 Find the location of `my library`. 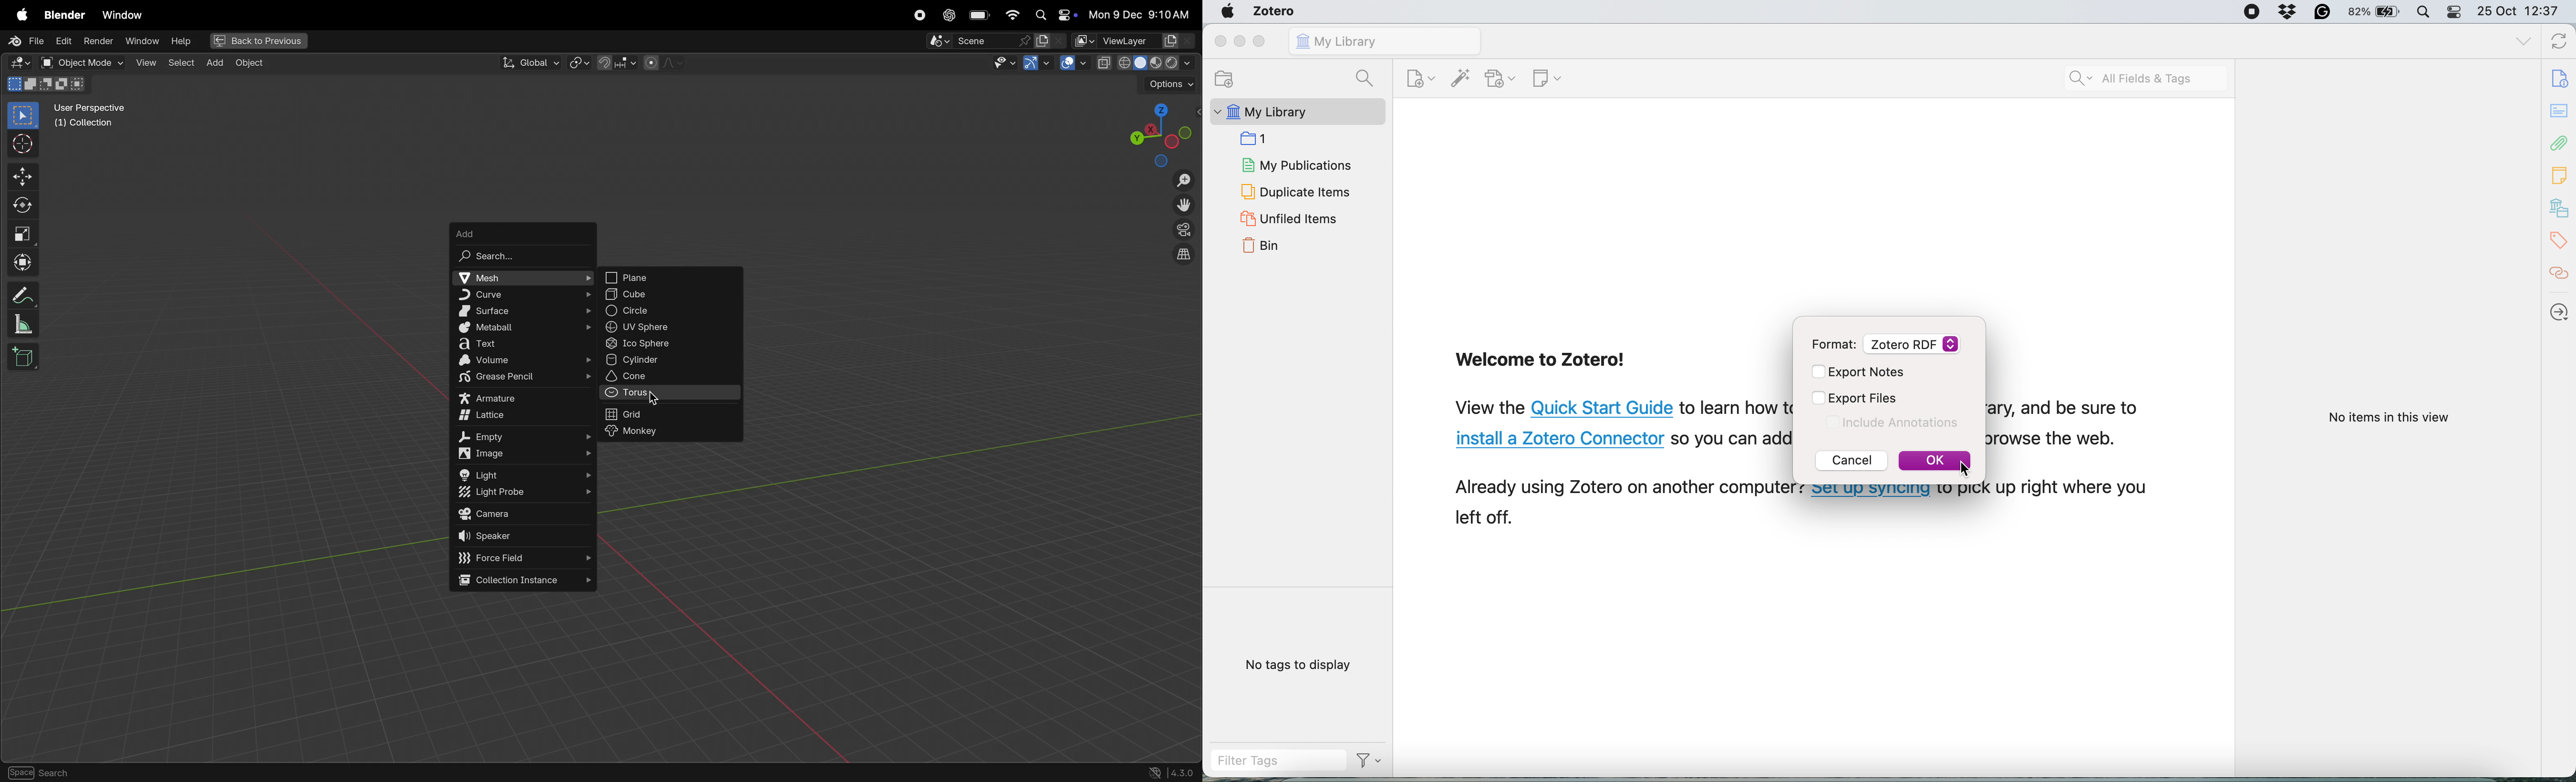

my library is located at coordinates (2561, 206).